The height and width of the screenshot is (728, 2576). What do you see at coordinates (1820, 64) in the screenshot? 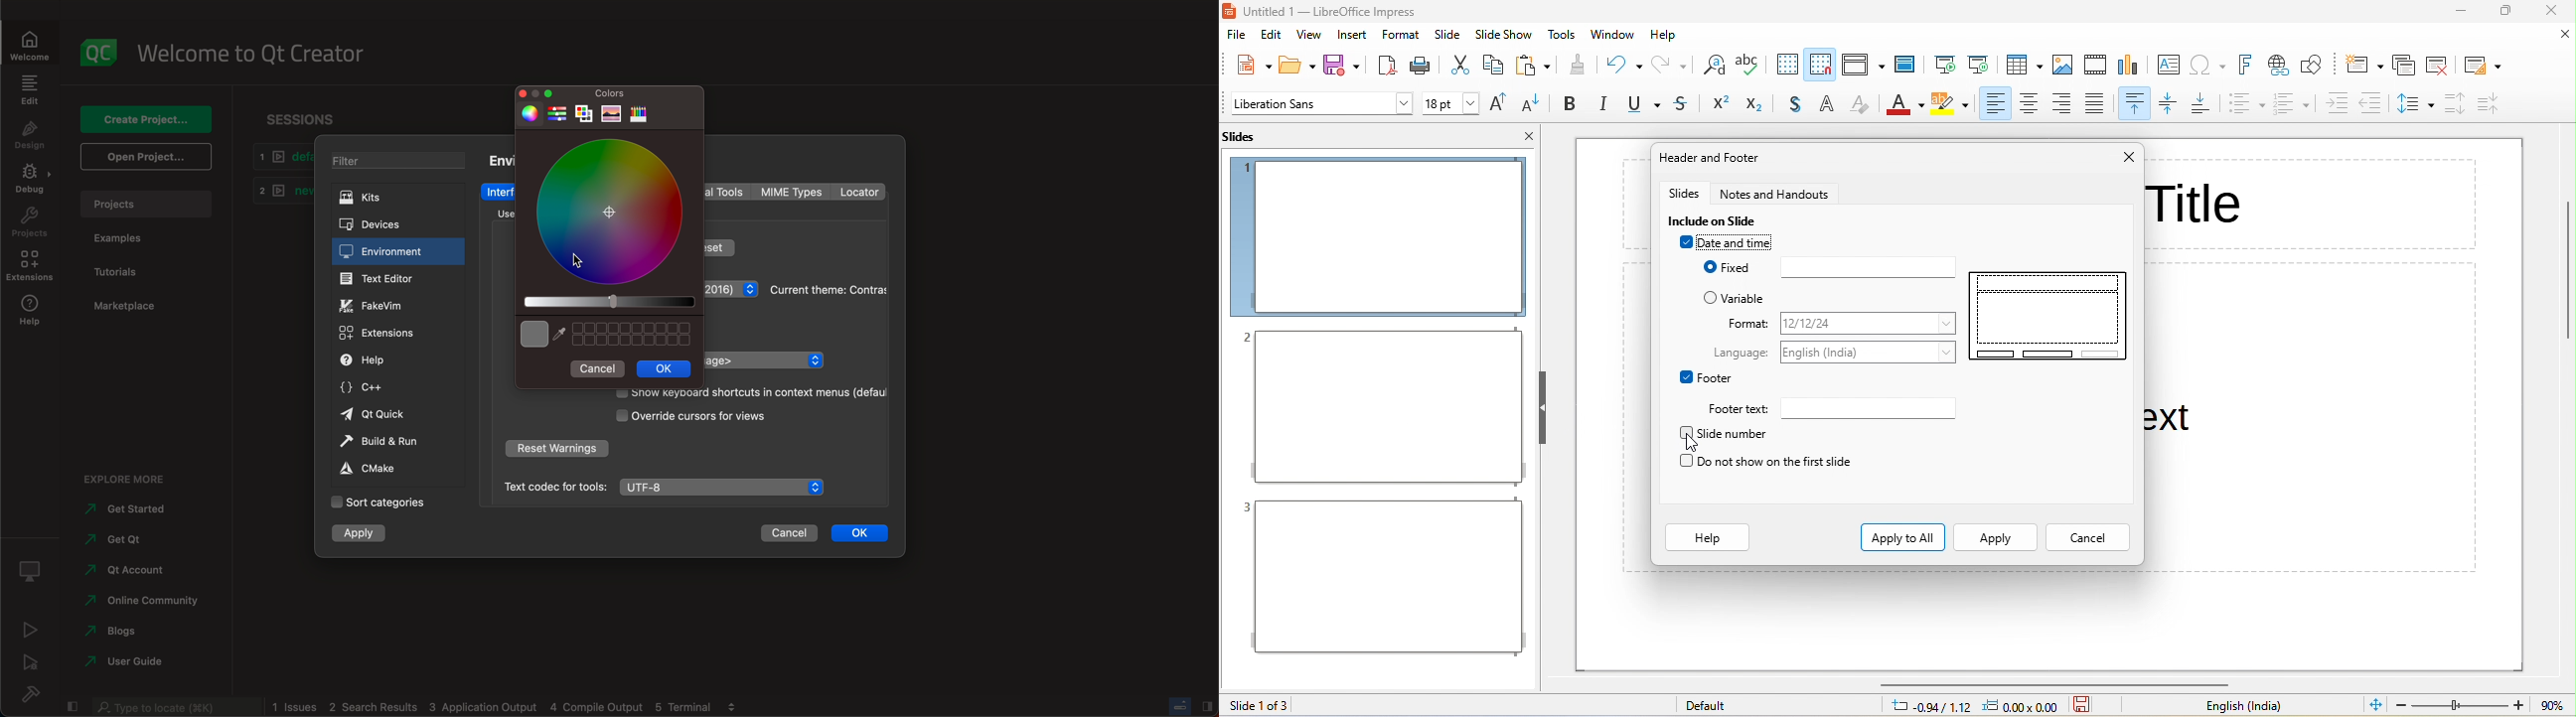
I see `snap to grid` at bounding box center [1820, 64].